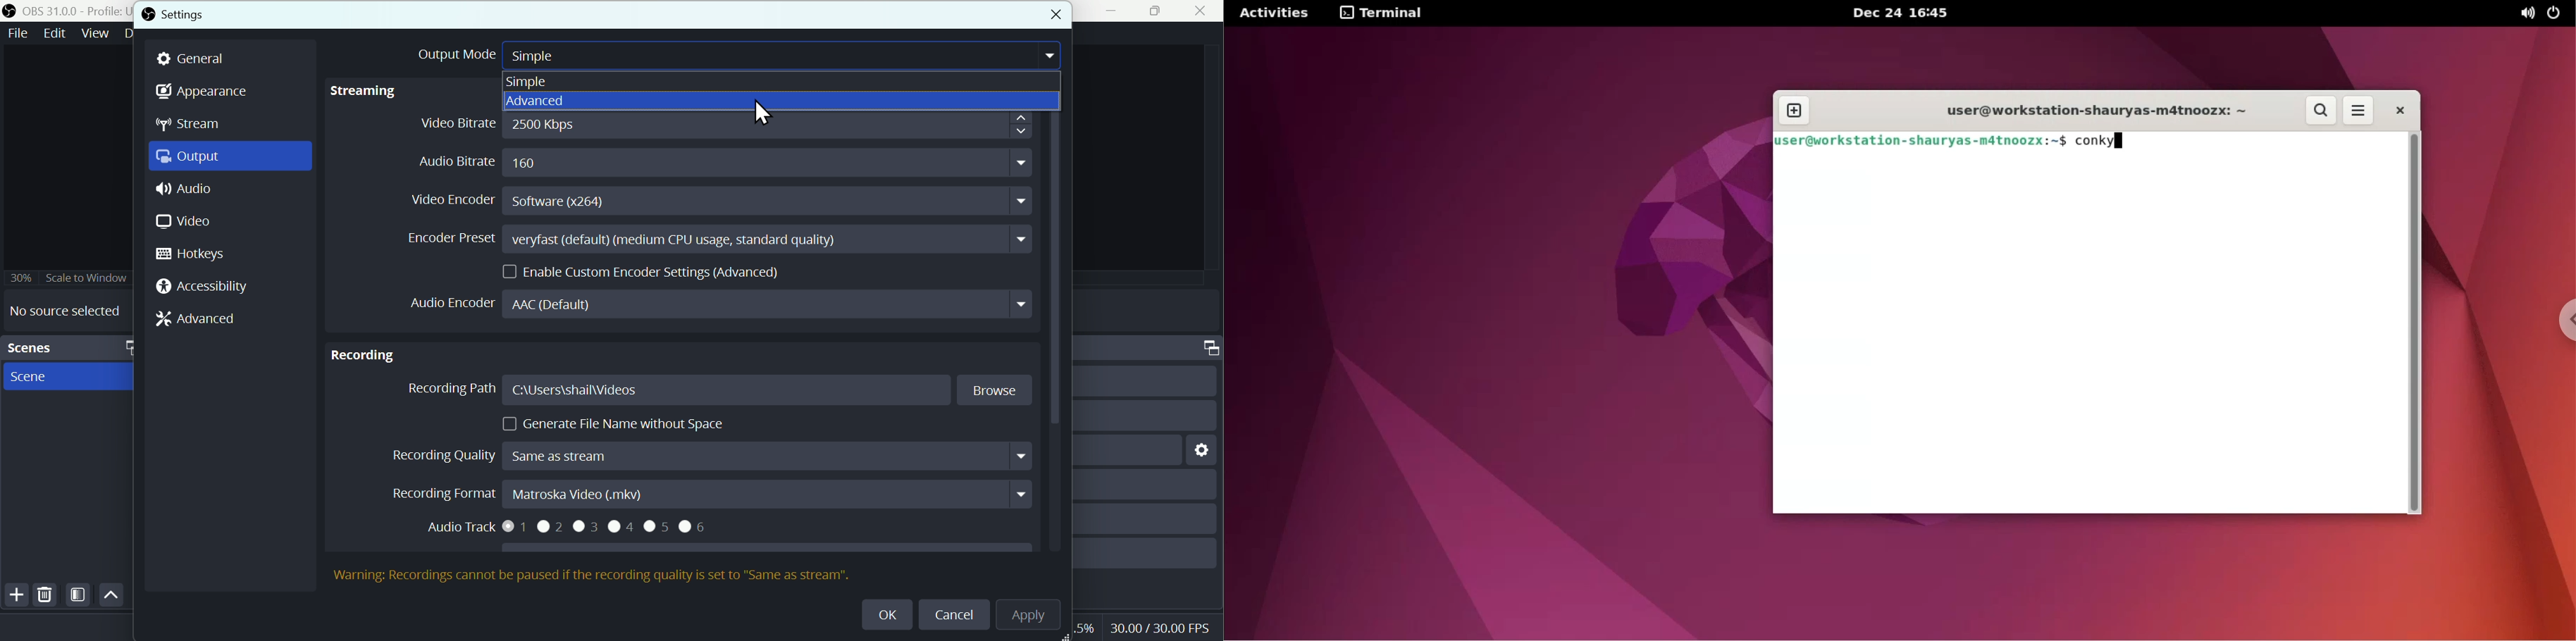  What do you see at coordinates (1107, 11) in the screenshot?
I see `minimise` at bounding box center [1107, 11].